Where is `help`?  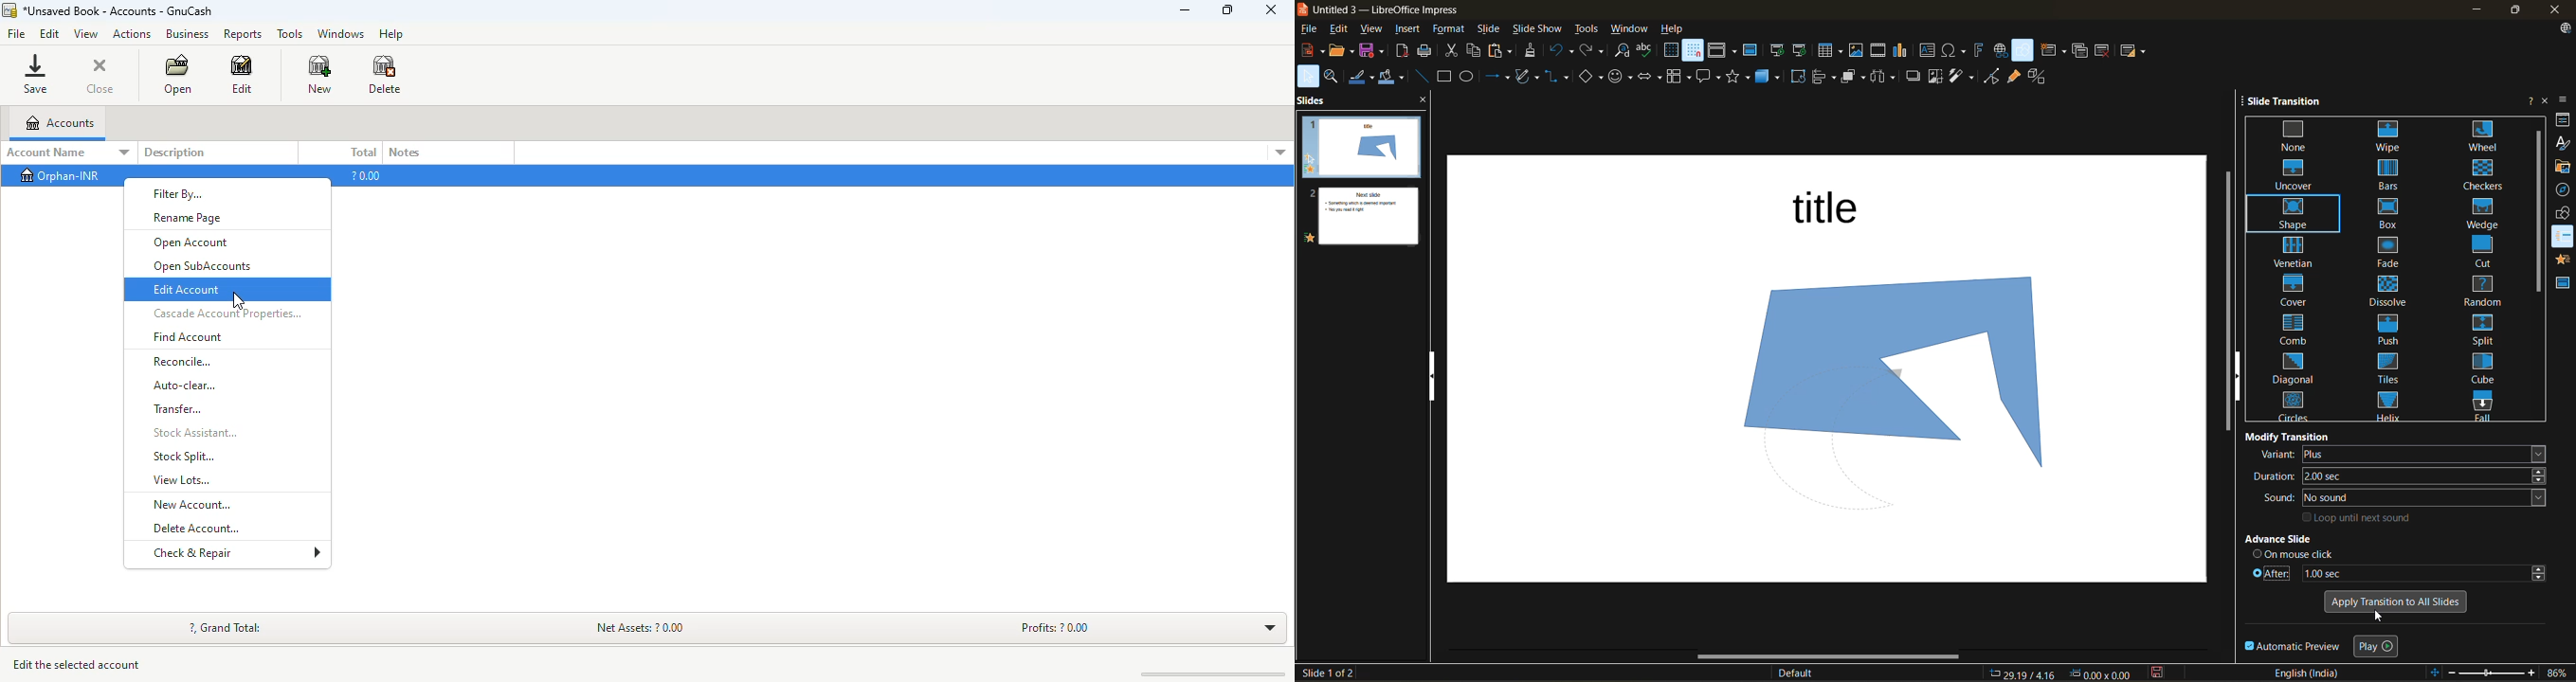 help is located at coordinates (393, 34).